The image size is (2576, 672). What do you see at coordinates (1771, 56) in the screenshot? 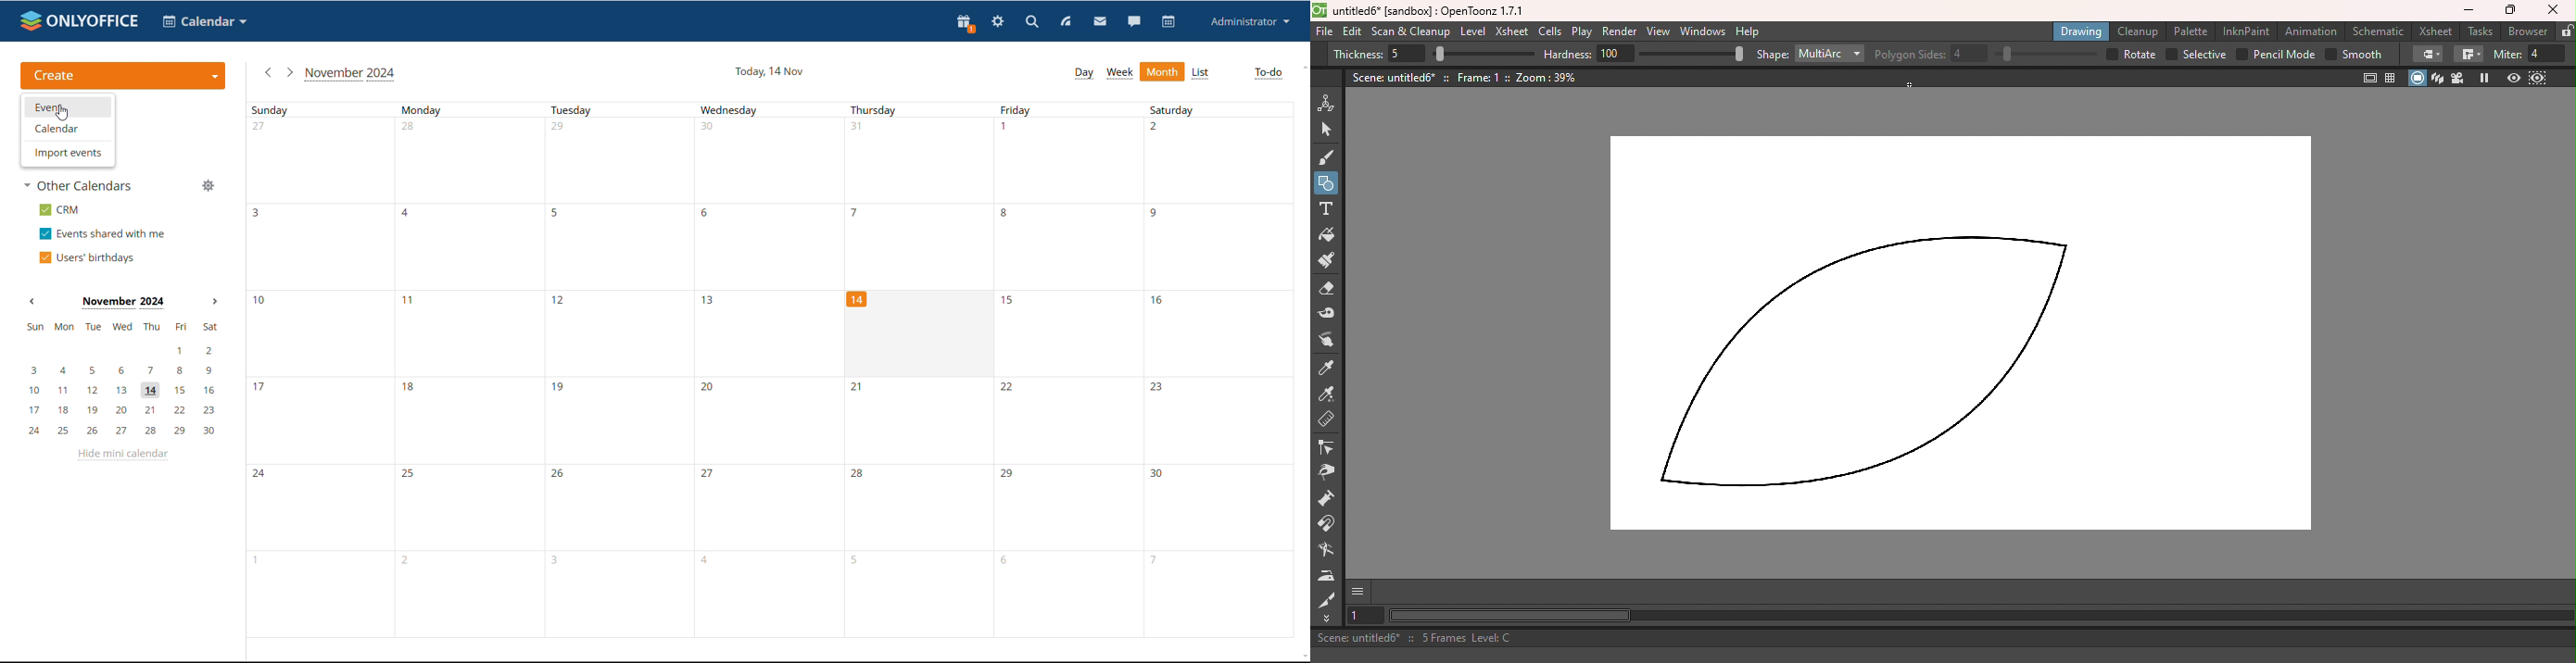
I see `Shape` at bounding box center [1771, 56].